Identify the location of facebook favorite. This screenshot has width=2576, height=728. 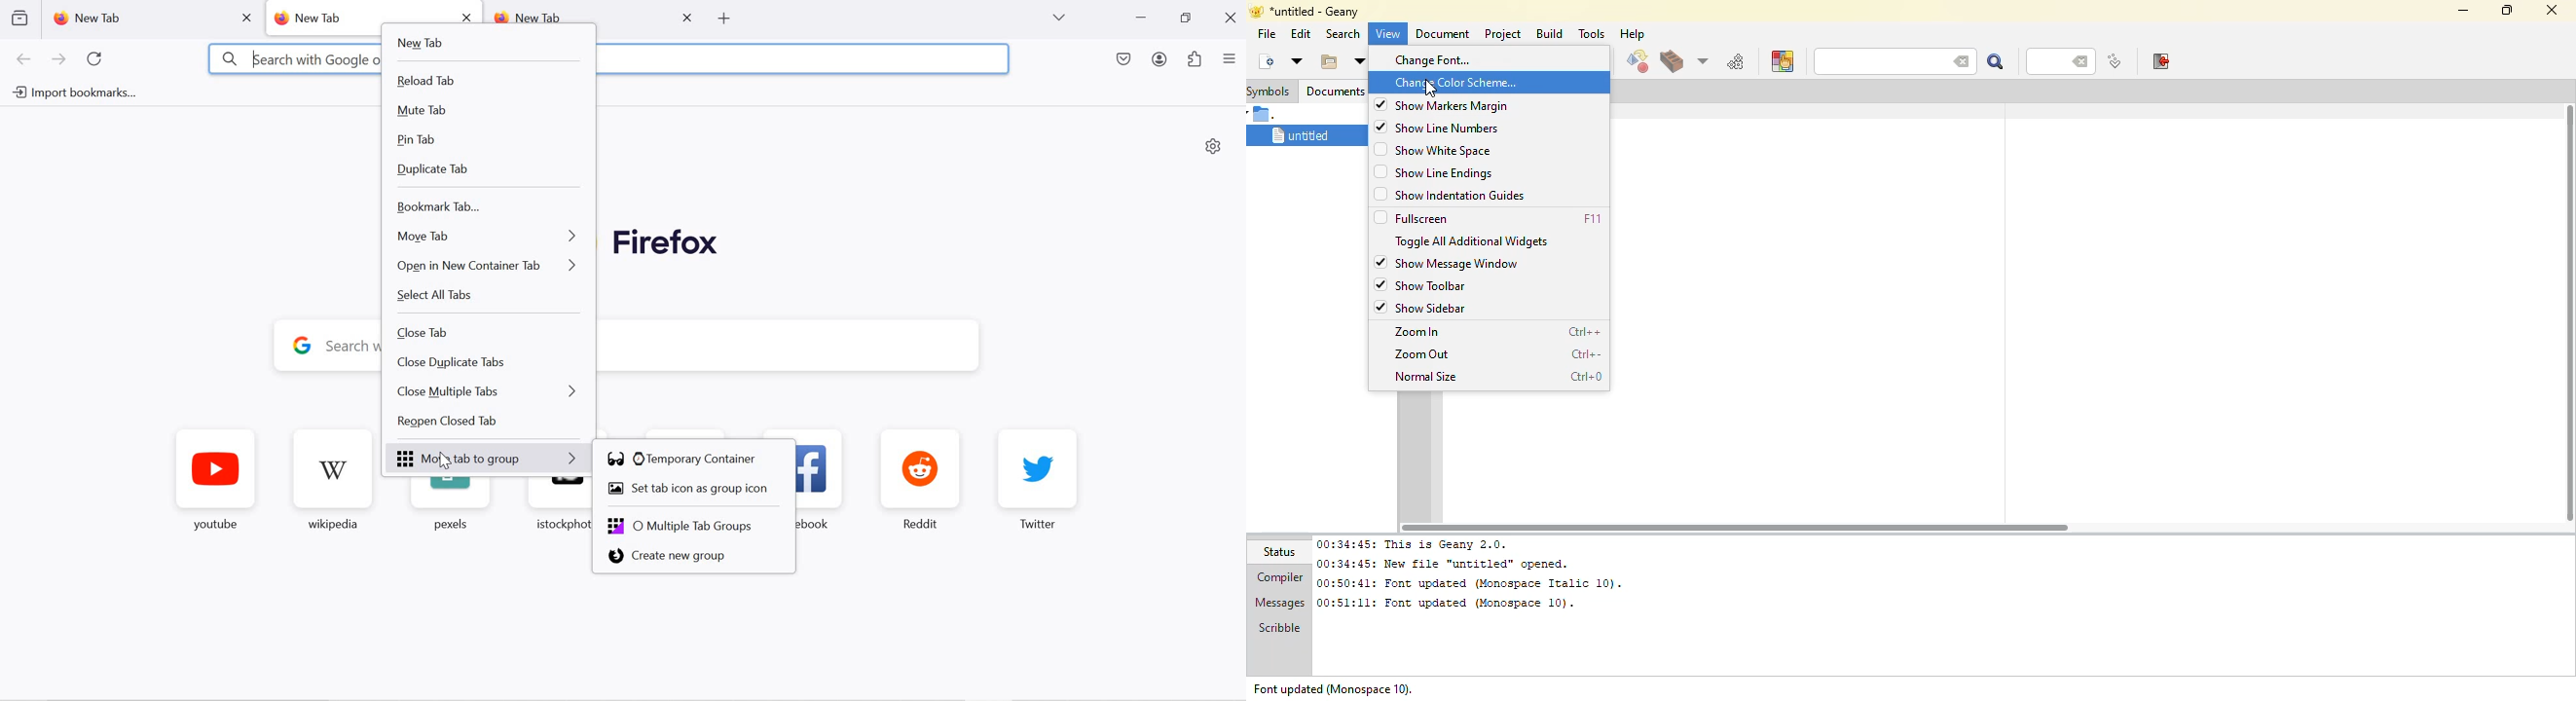
(820, 484).